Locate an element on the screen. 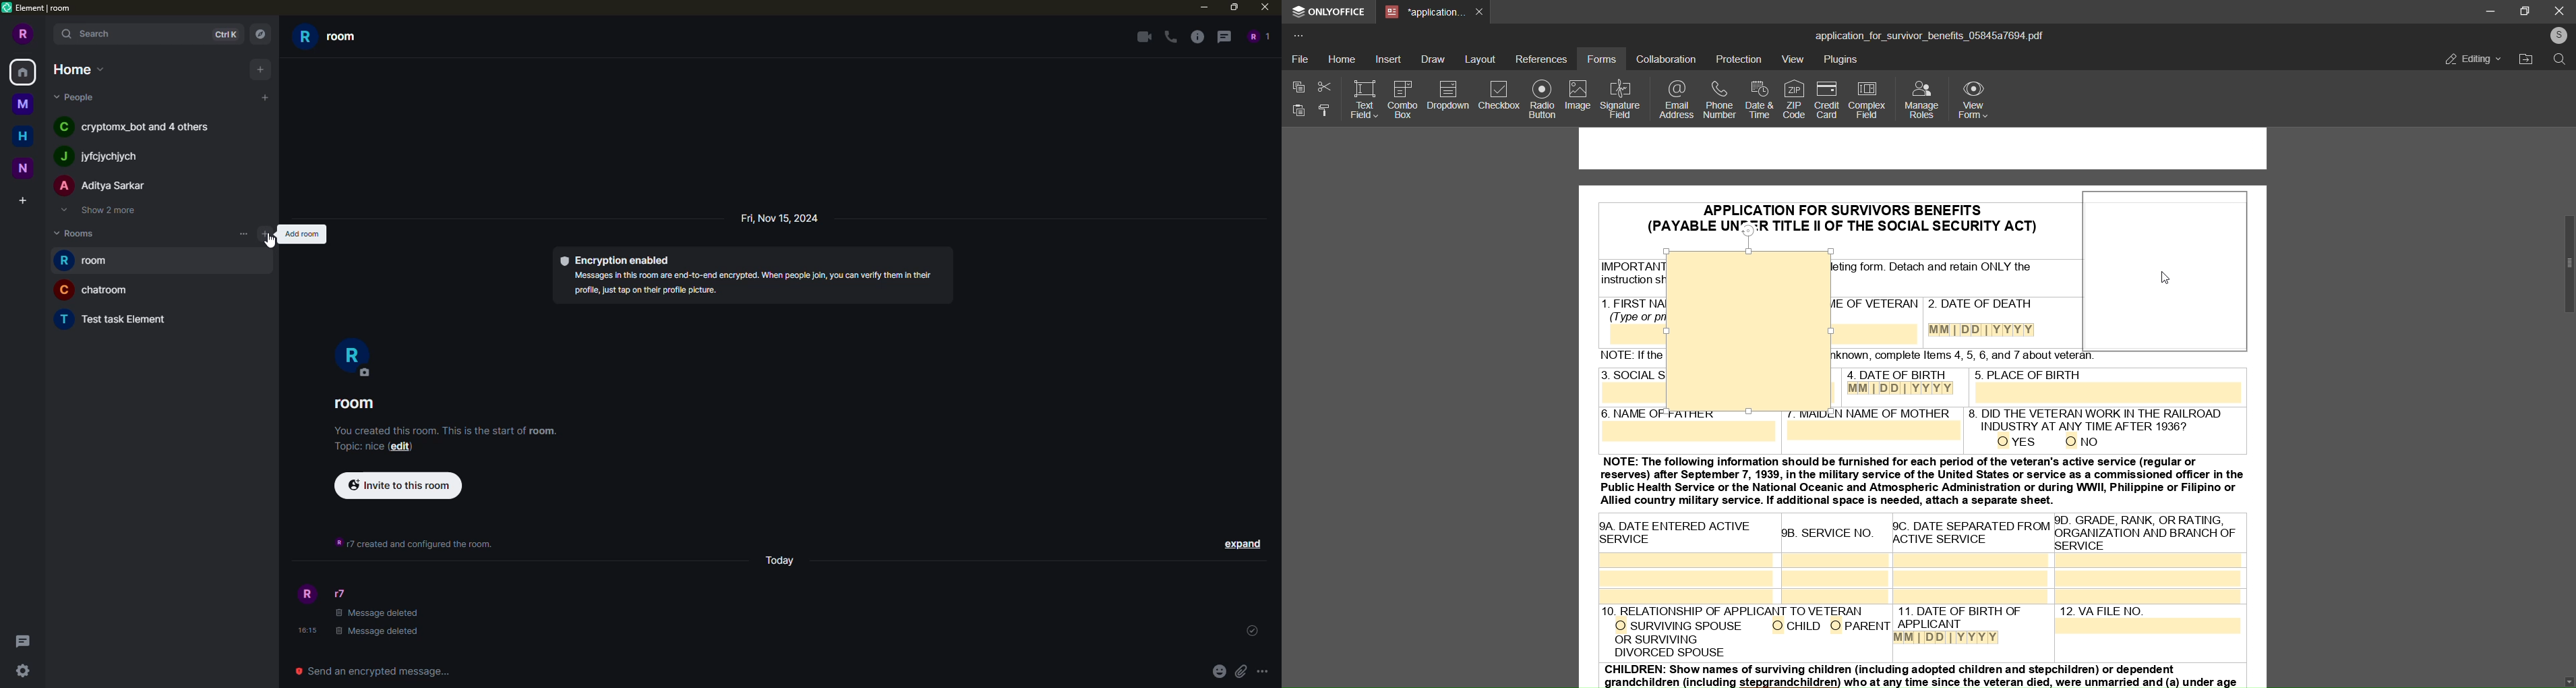 The height and width of the screenshot is (700, 2576). cut is located at coordinates (1322, 86).